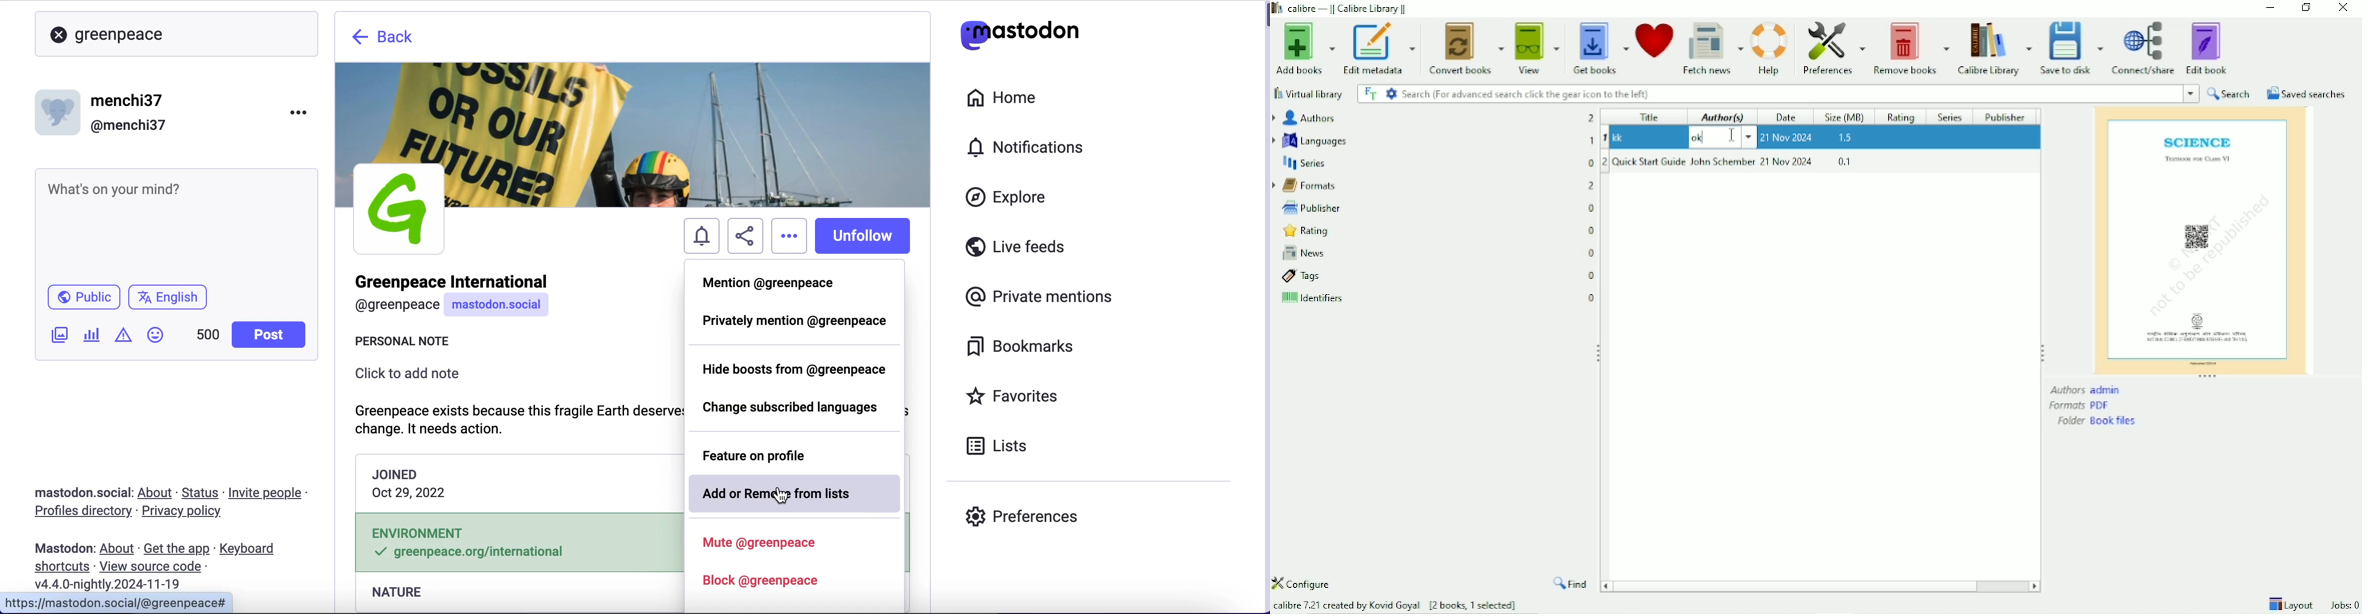 Image resolution: width=2380 pixels, height=616 pixels. What do you see at coordinates (103, 112) in the screenshot?
I see `user name` at bounding box center [103, 112].